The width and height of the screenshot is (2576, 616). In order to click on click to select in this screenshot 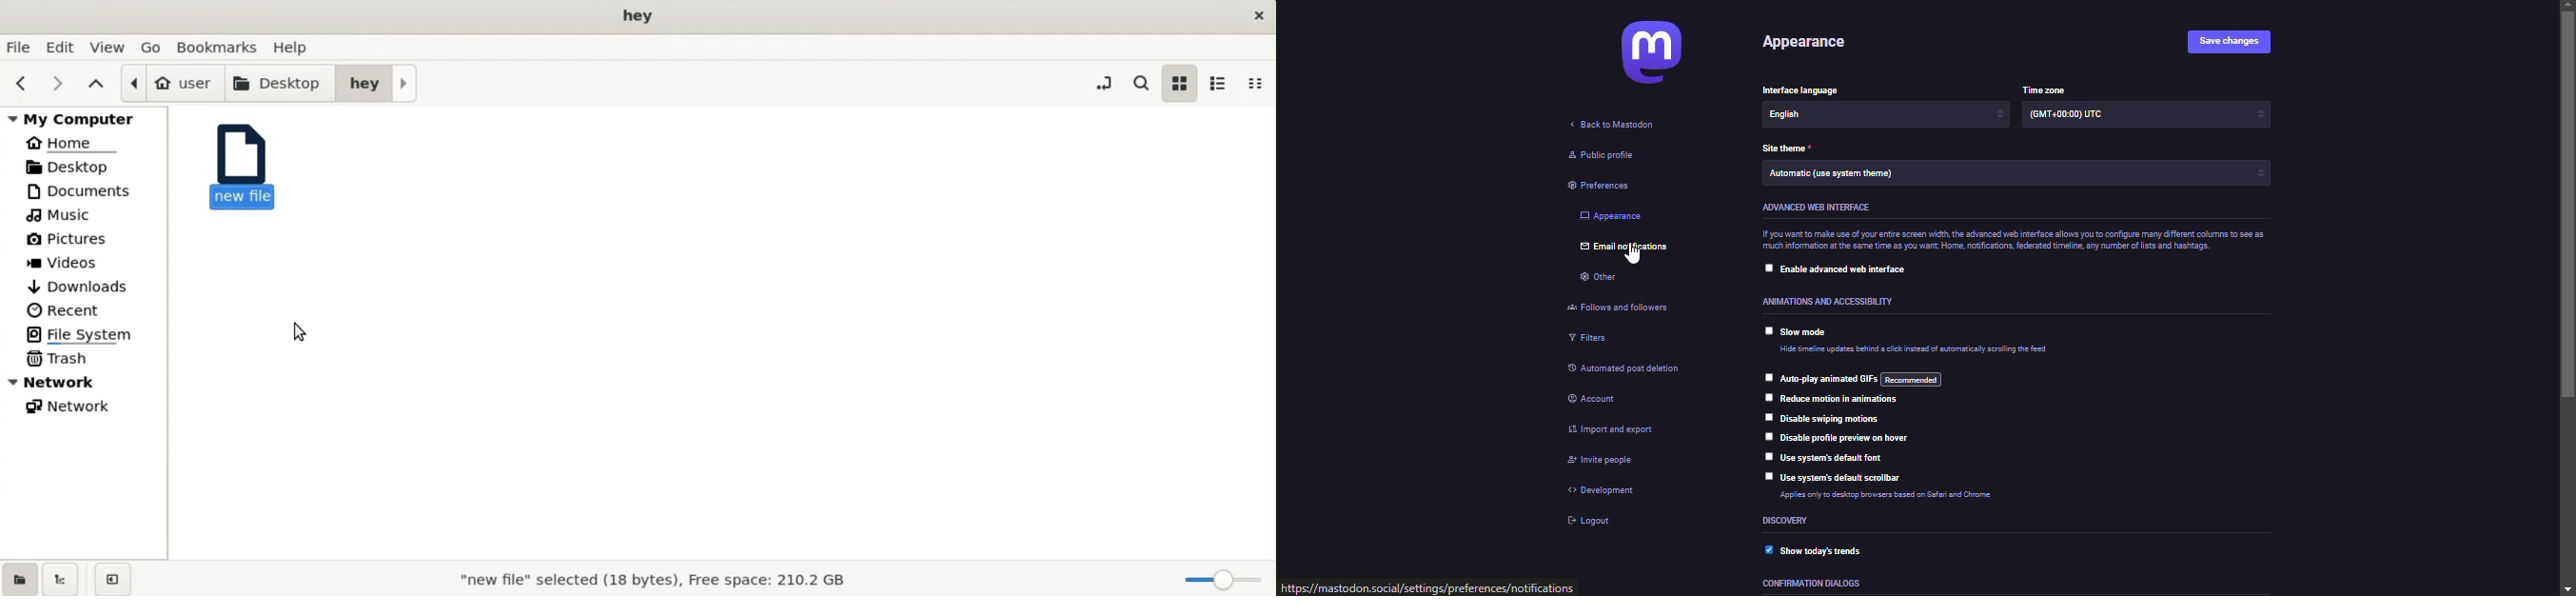, I will do `click(1765, 456)`.